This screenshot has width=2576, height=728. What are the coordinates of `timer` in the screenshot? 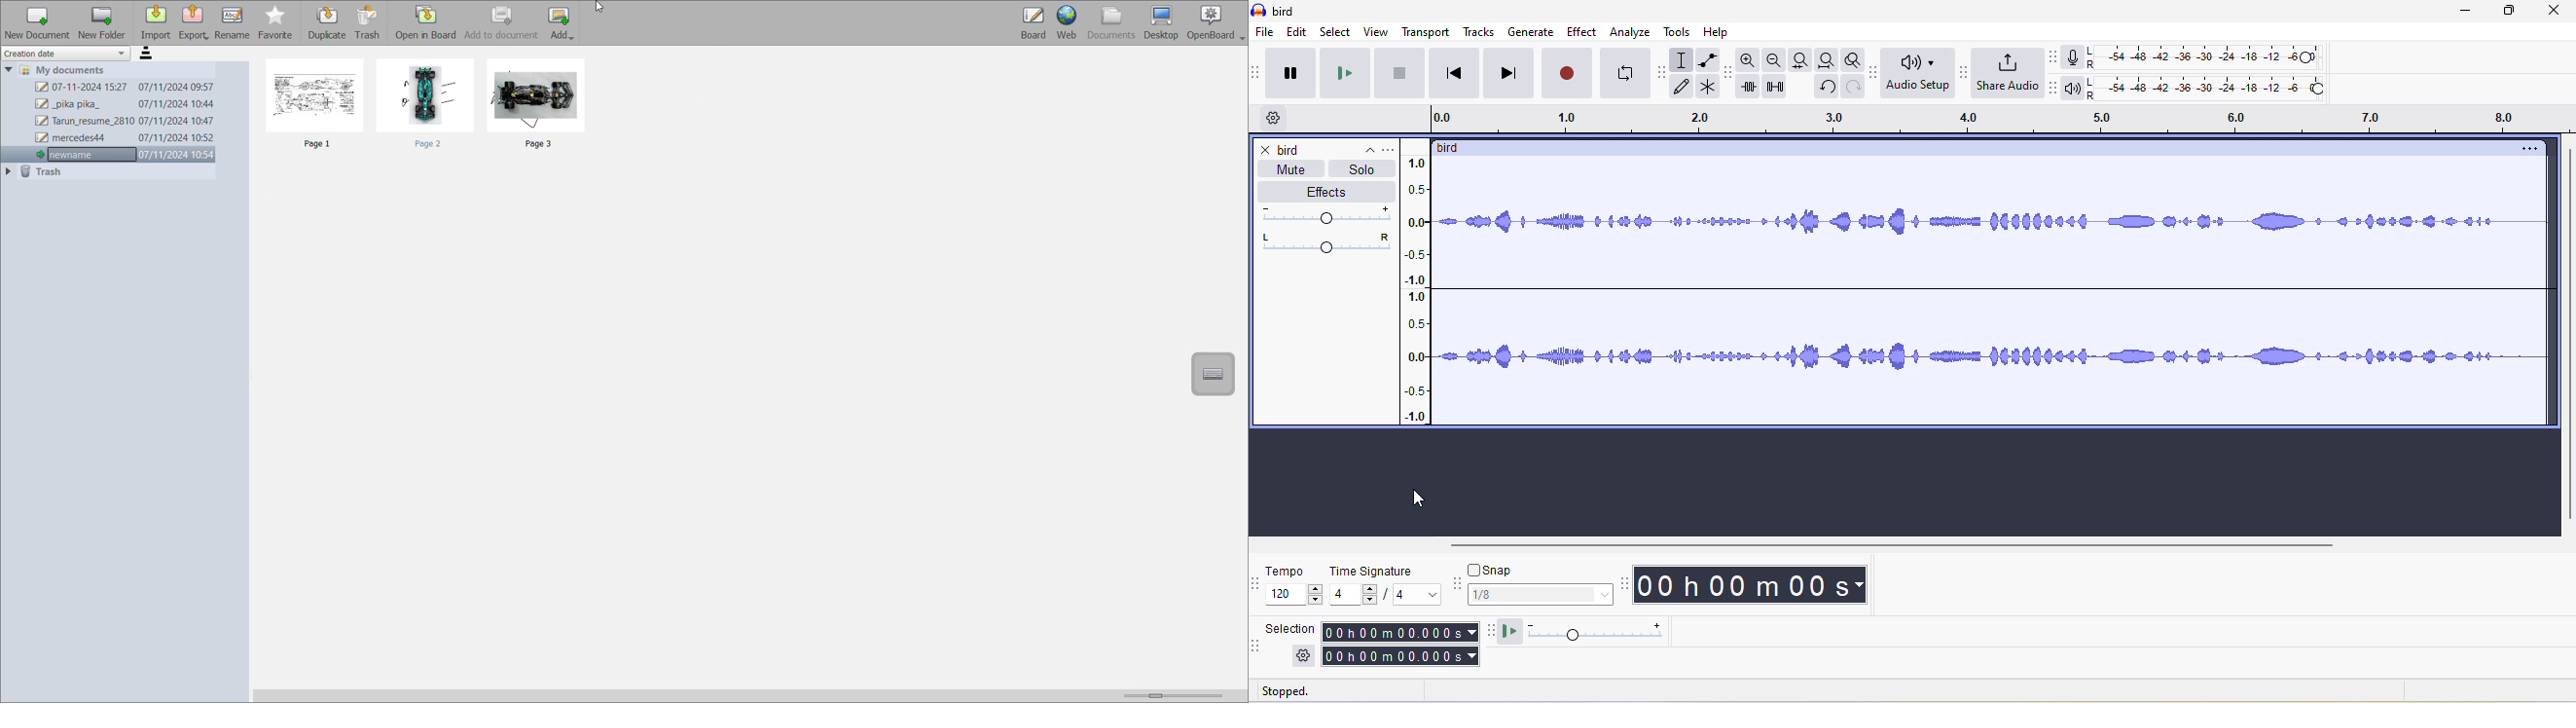 It's located at (1750, 586).